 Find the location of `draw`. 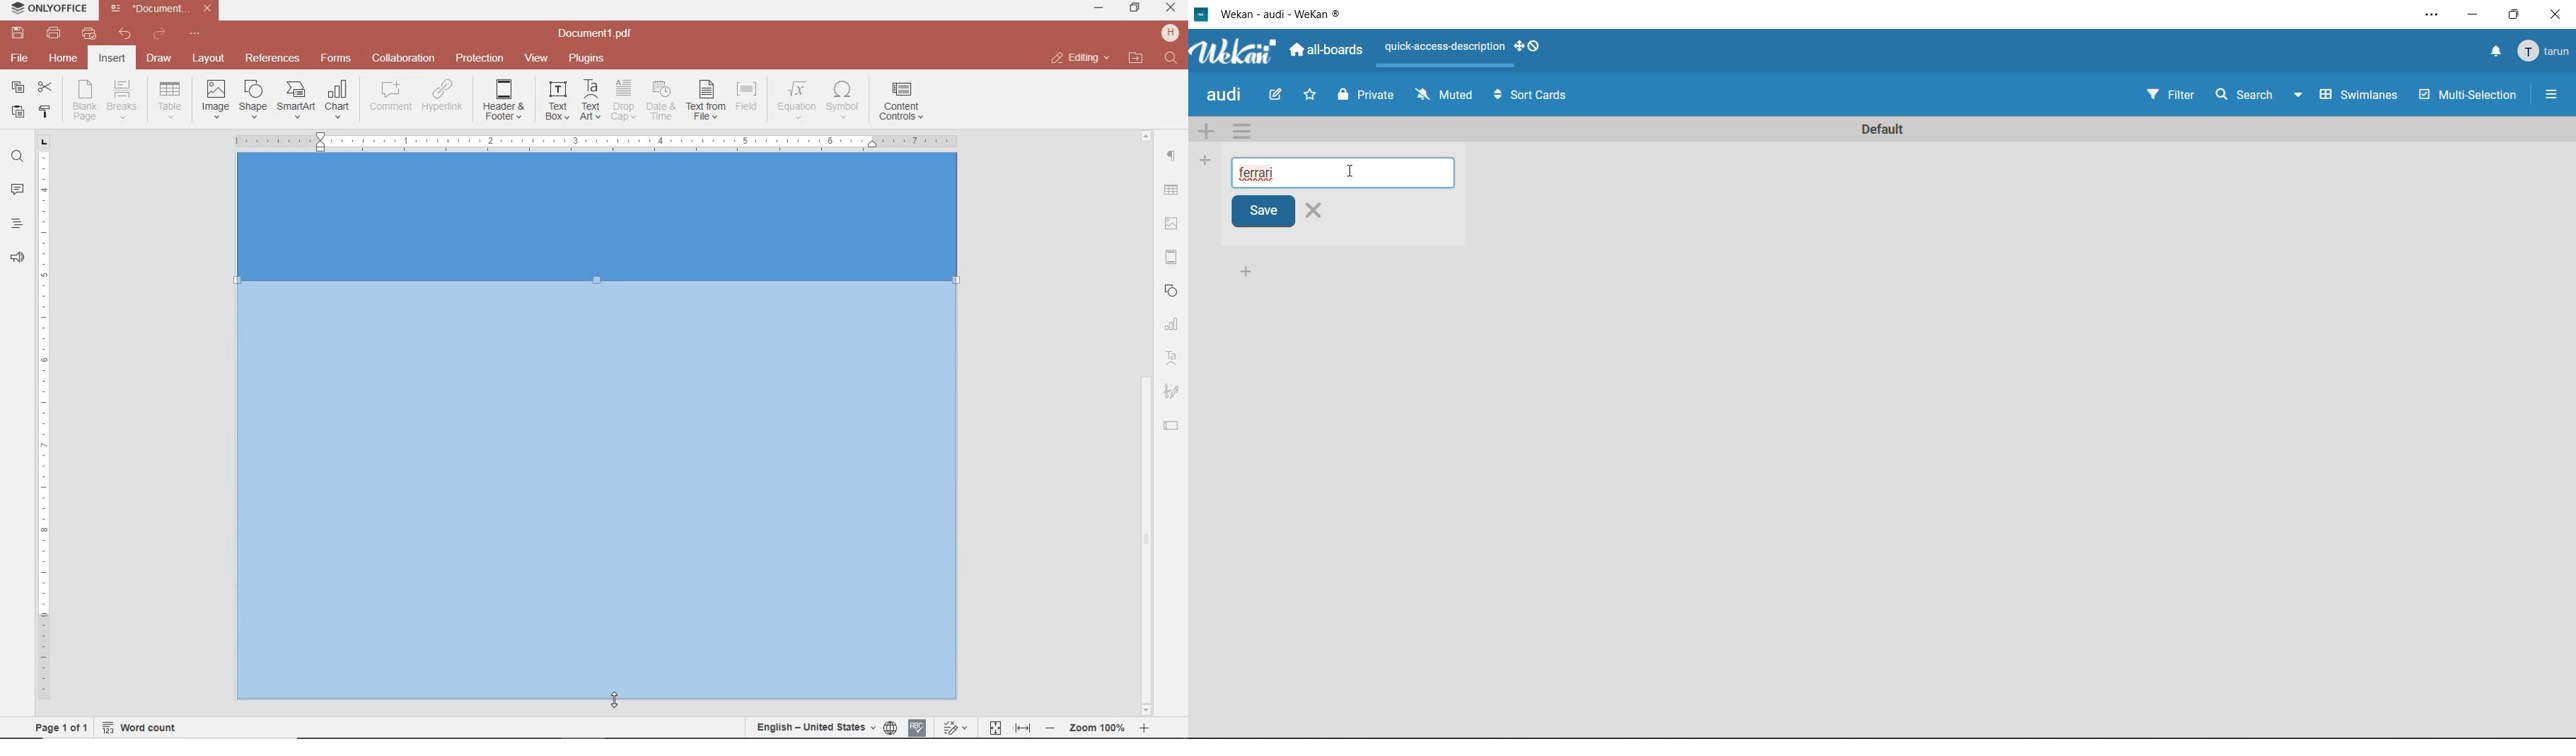

draw is located at coordinates (160, 57).